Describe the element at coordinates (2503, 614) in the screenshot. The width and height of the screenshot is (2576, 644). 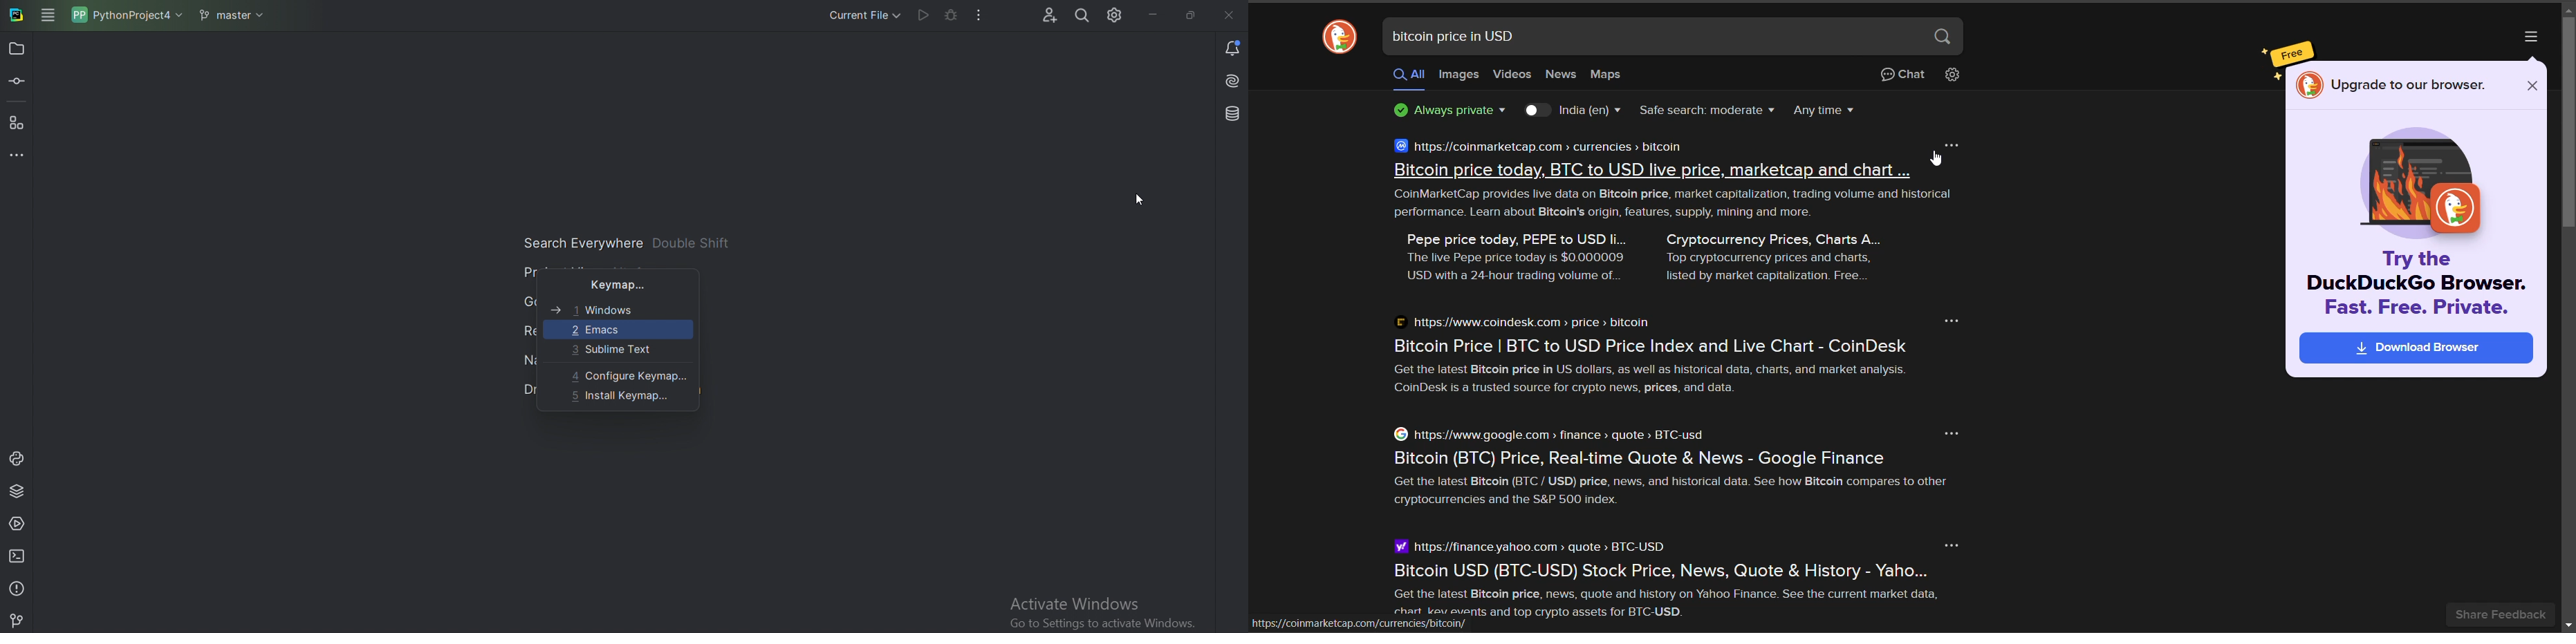
I see `share feedback` at that location.